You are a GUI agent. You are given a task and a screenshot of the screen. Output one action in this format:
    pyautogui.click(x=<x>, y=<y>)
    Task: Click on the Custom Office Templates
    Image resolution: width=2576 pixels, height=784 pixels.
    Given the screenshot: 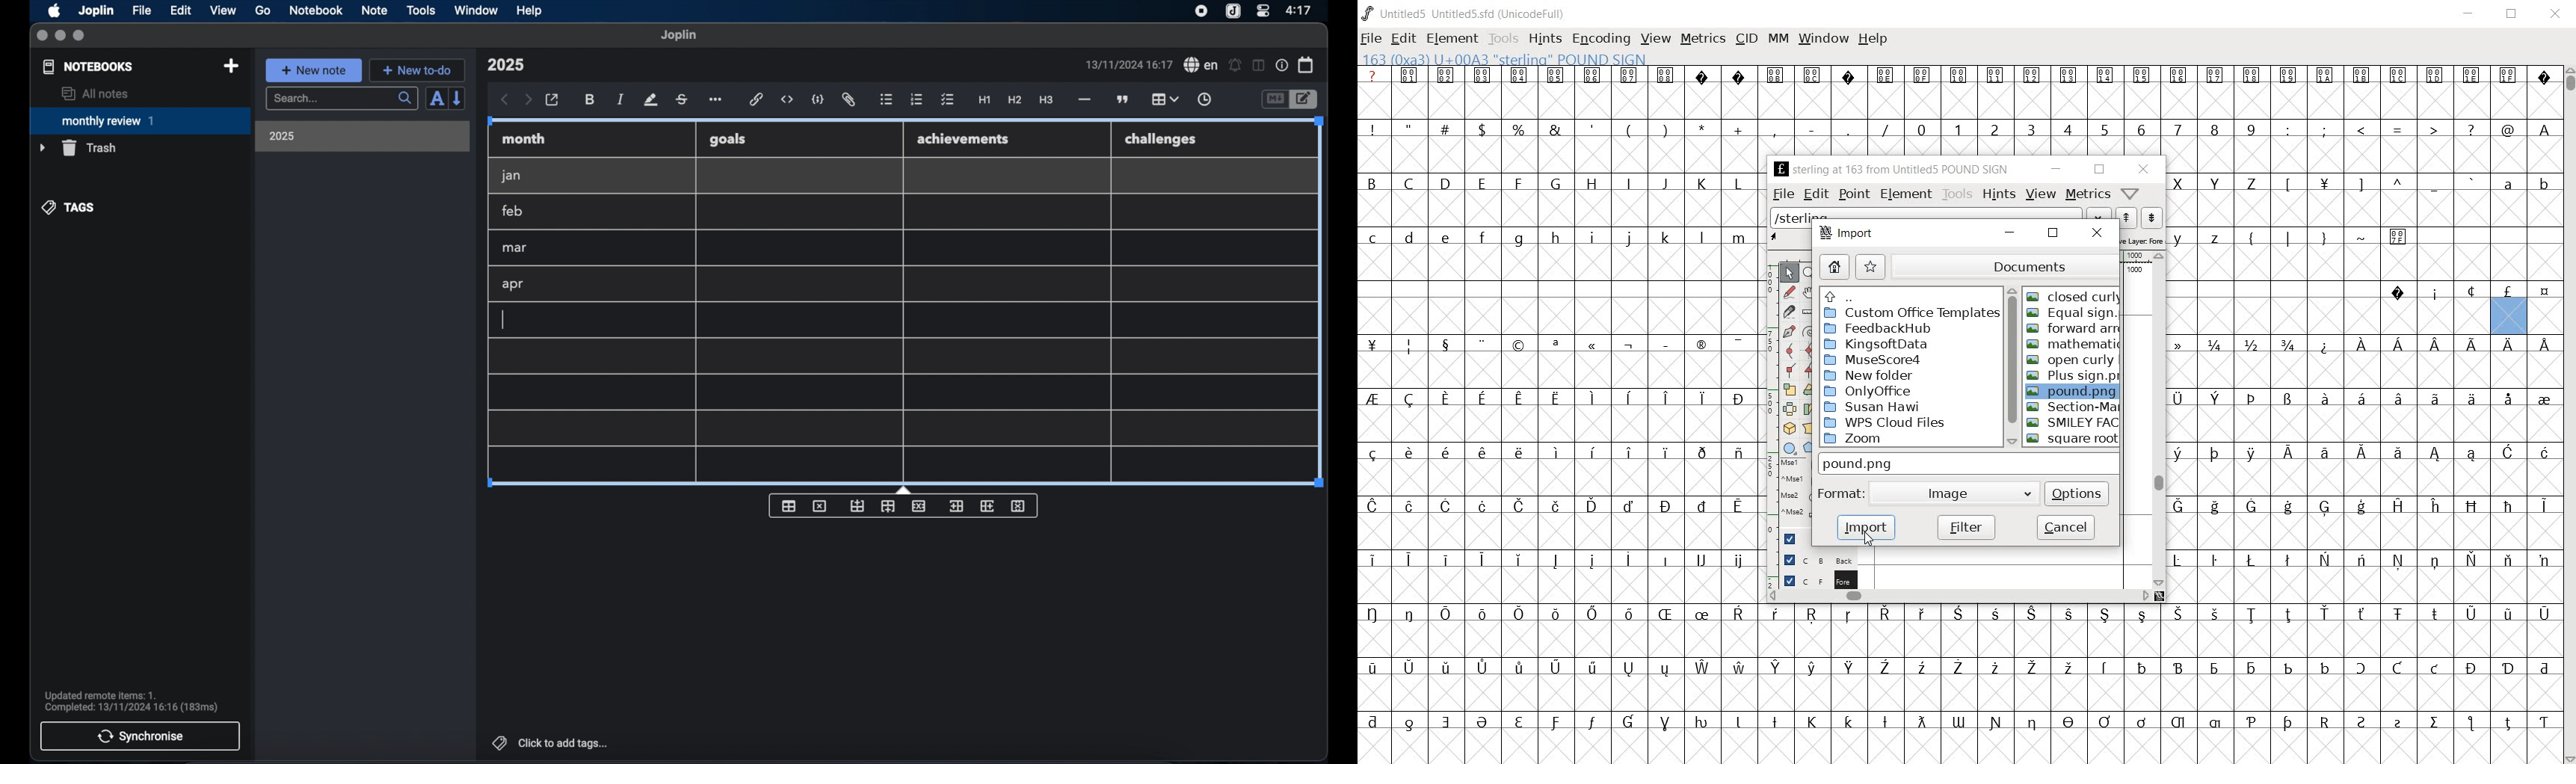 What is the action you would take?
    pyautogui.click(x=1911, y=313)
    